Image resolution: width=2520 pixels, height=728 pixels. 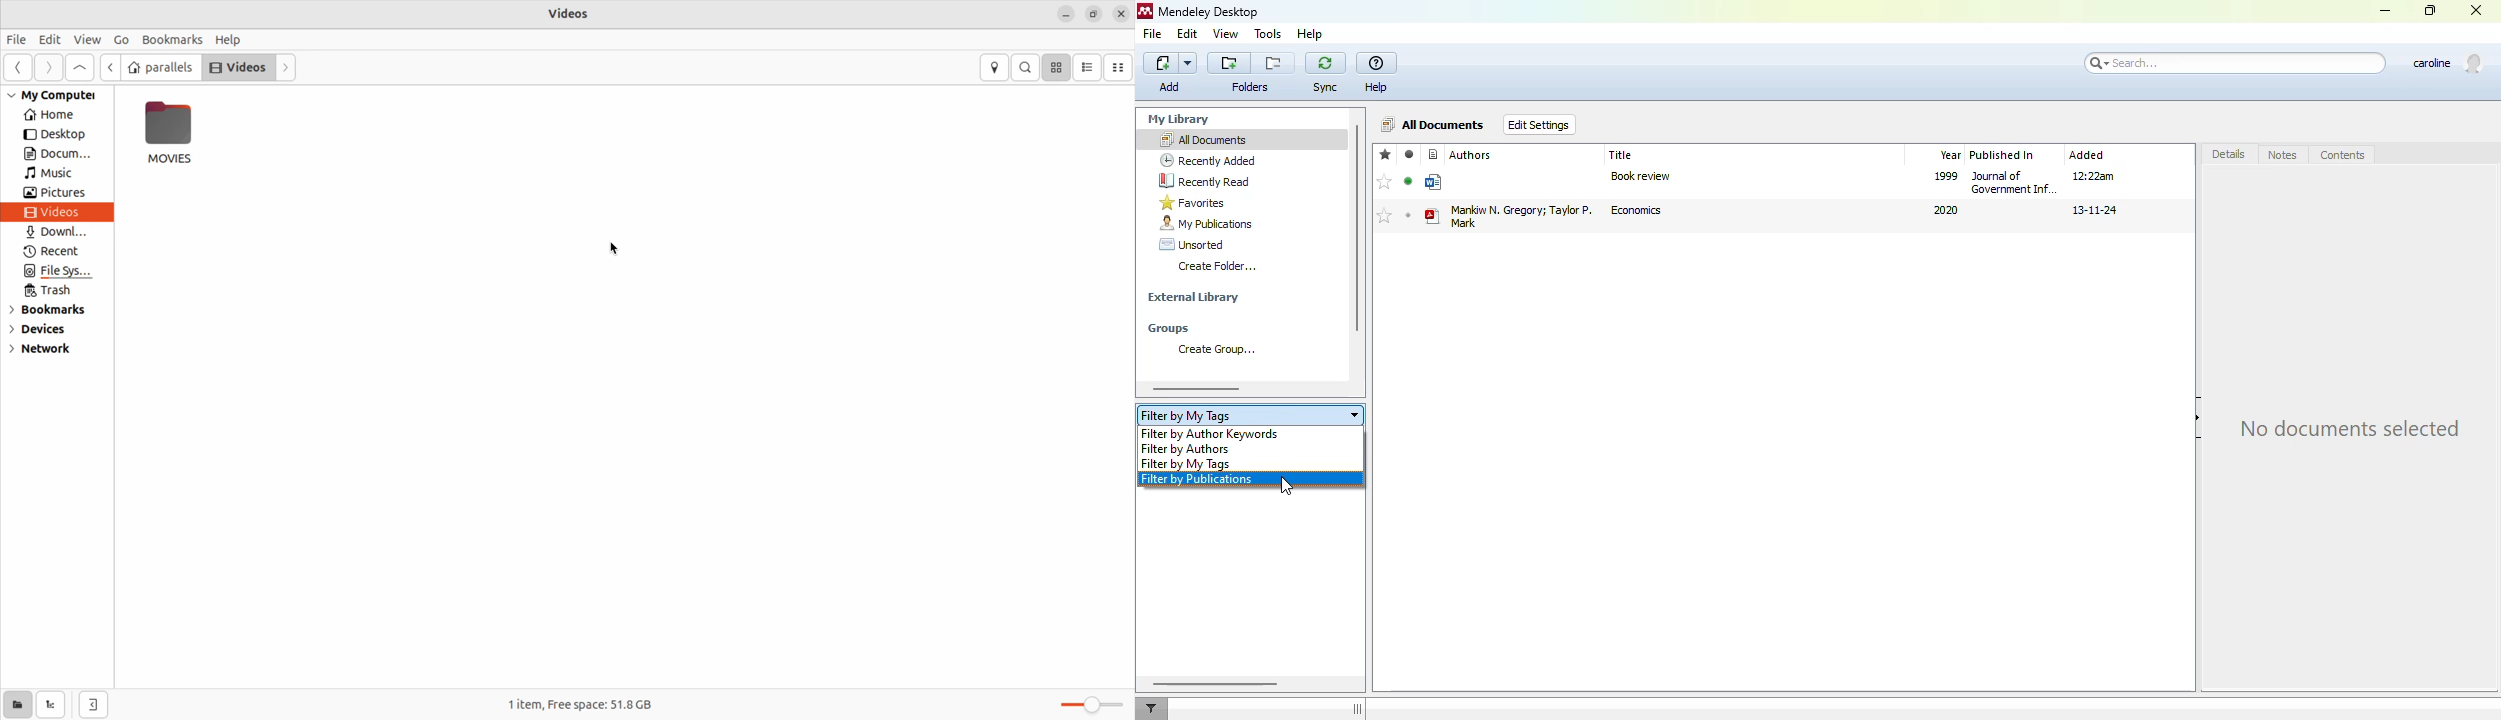 What do you see at coordinates (1357, 709) in the screenshot?
I see `hide/show` at bounding box center [1357, 709].